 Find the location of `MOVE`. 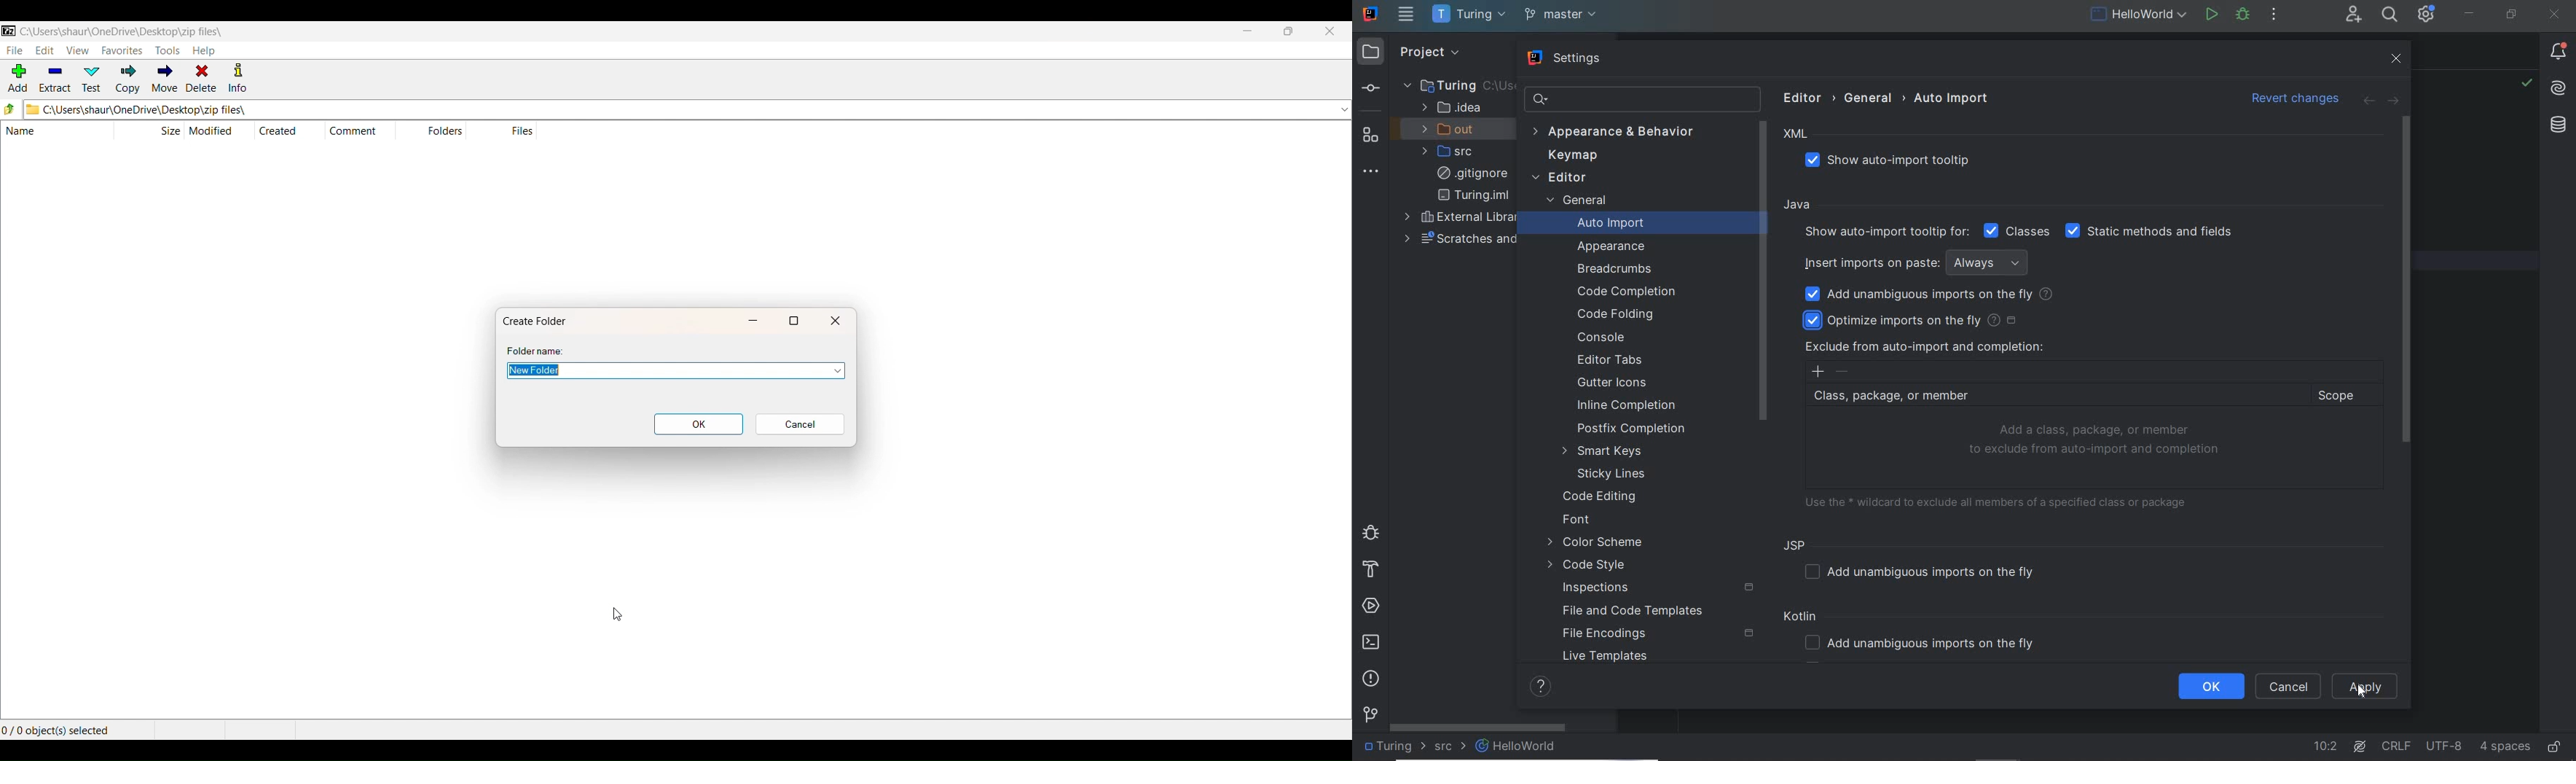

MOVE is located at coordinates (163, 80).